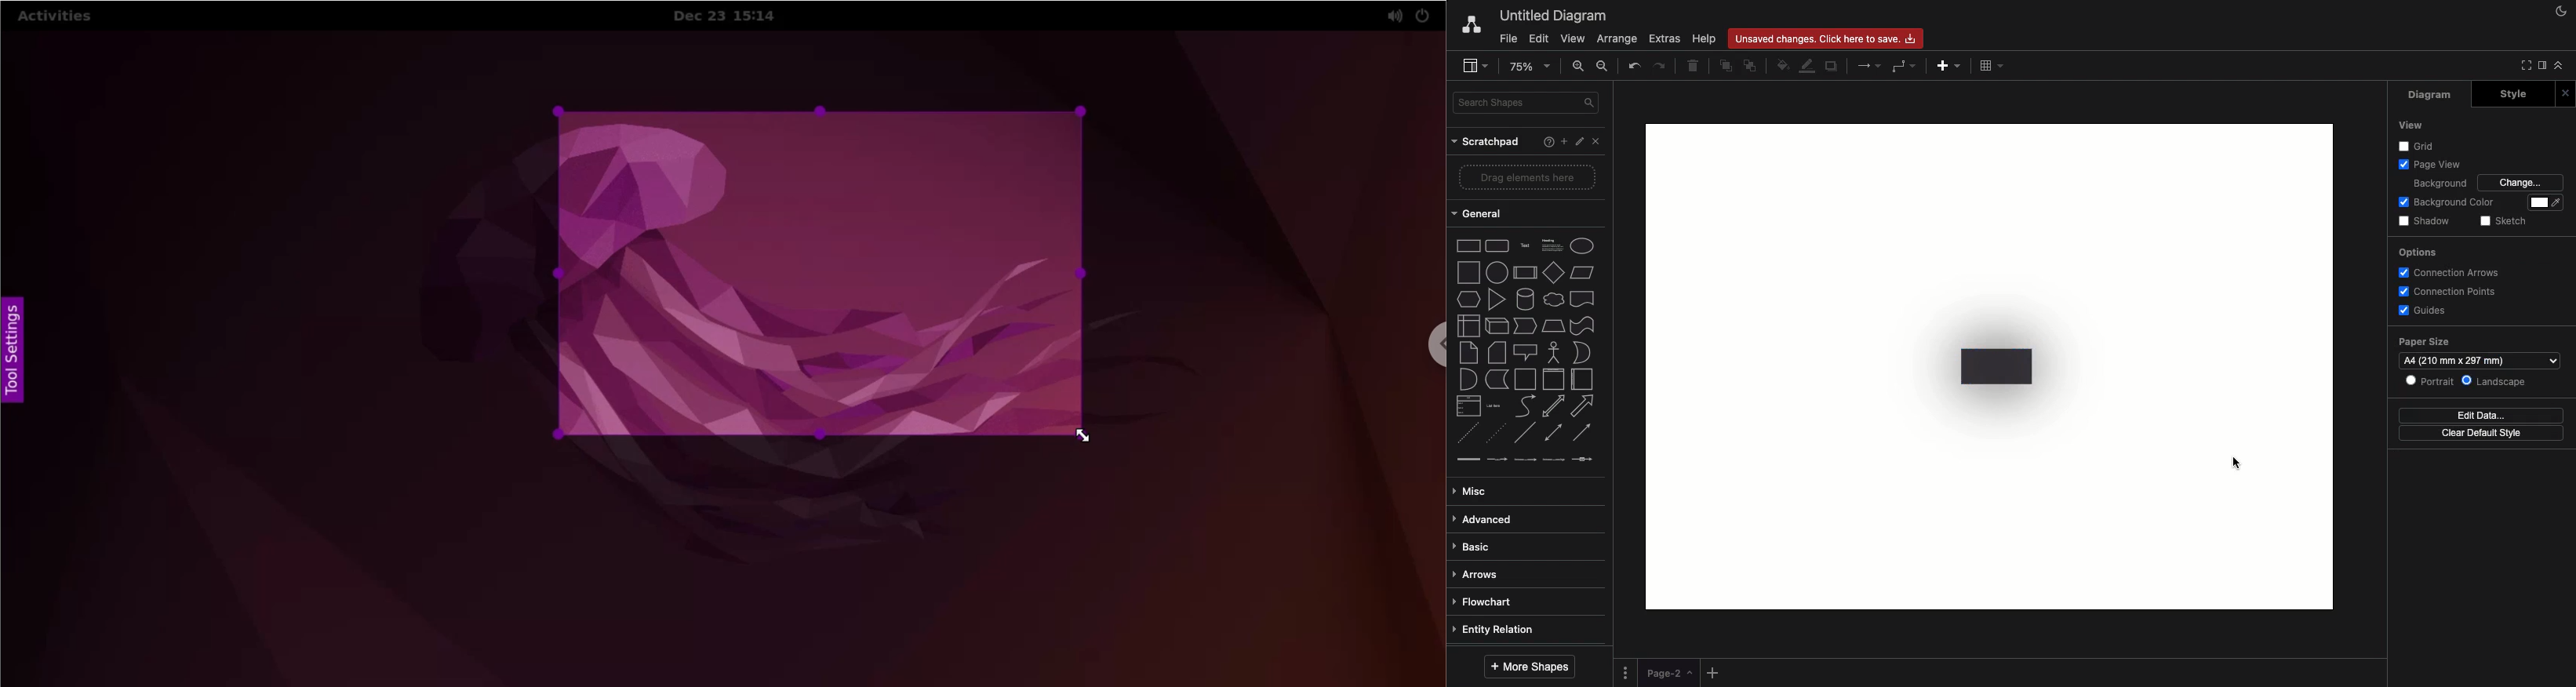  Describe the element at coordinates (1554, 407) in the screenshot. I see `bidirectional arrow` at that location.